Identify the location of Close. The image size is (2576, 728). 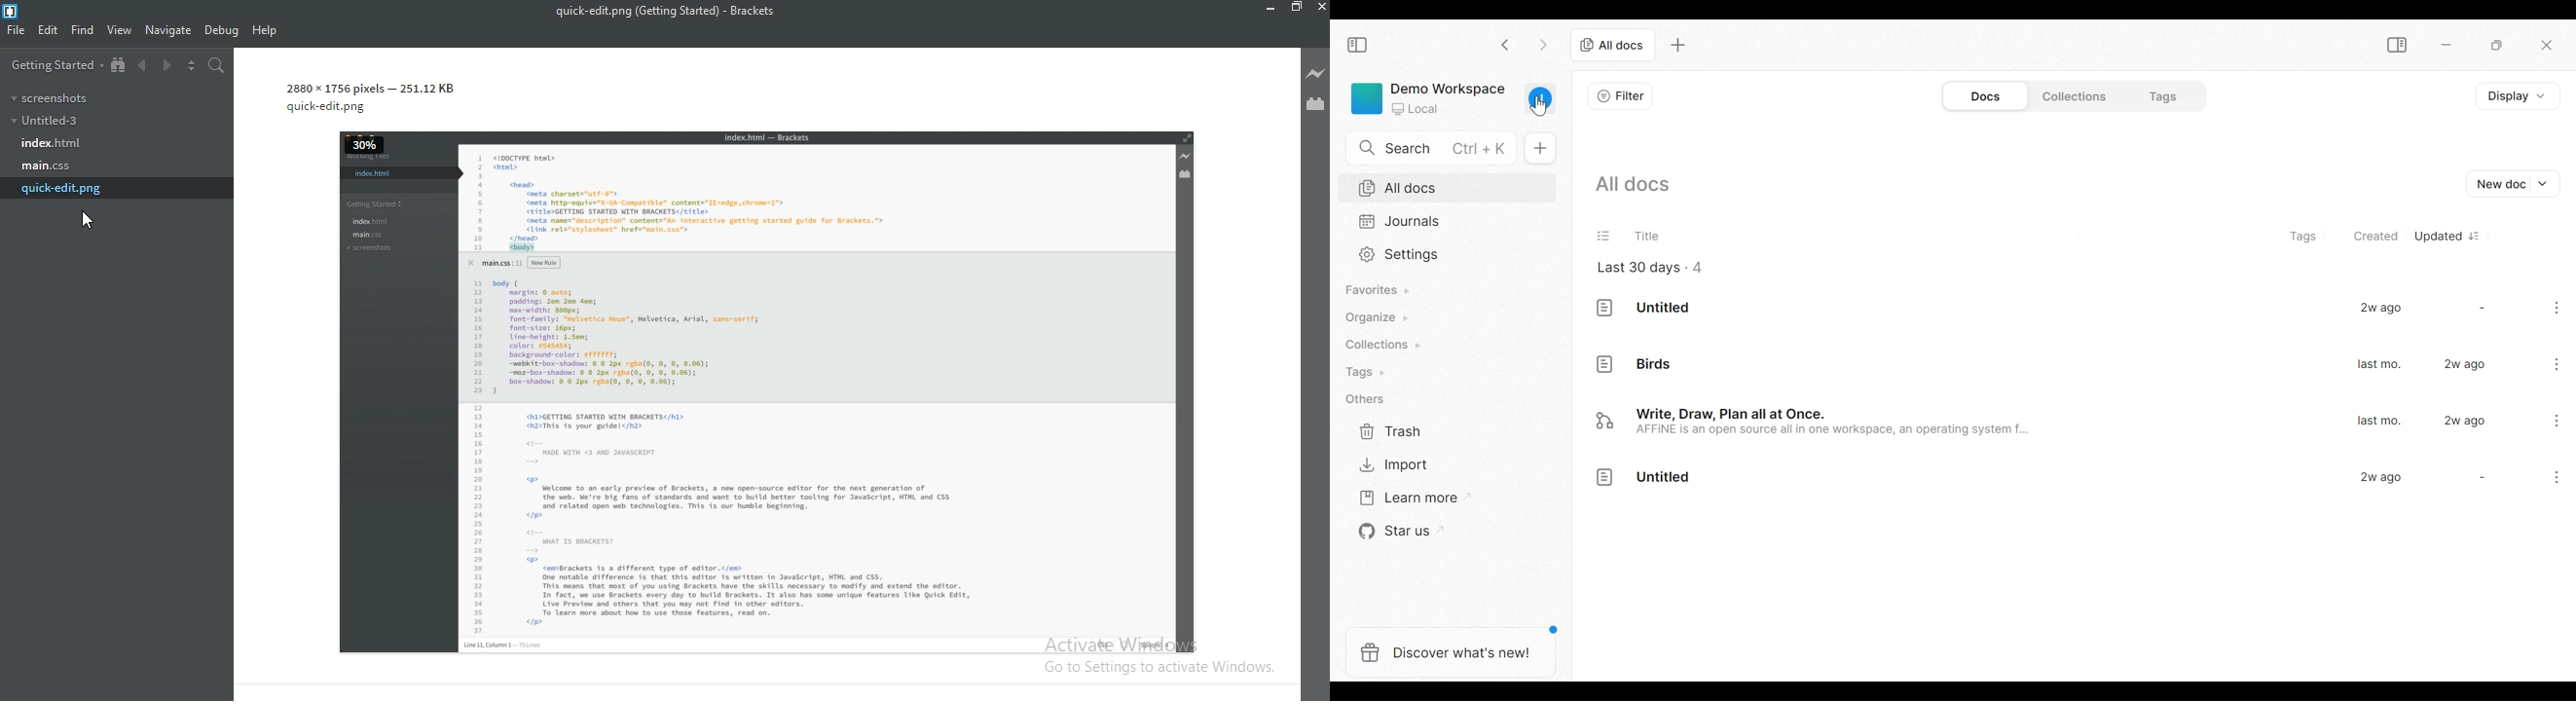
(2548, 47).